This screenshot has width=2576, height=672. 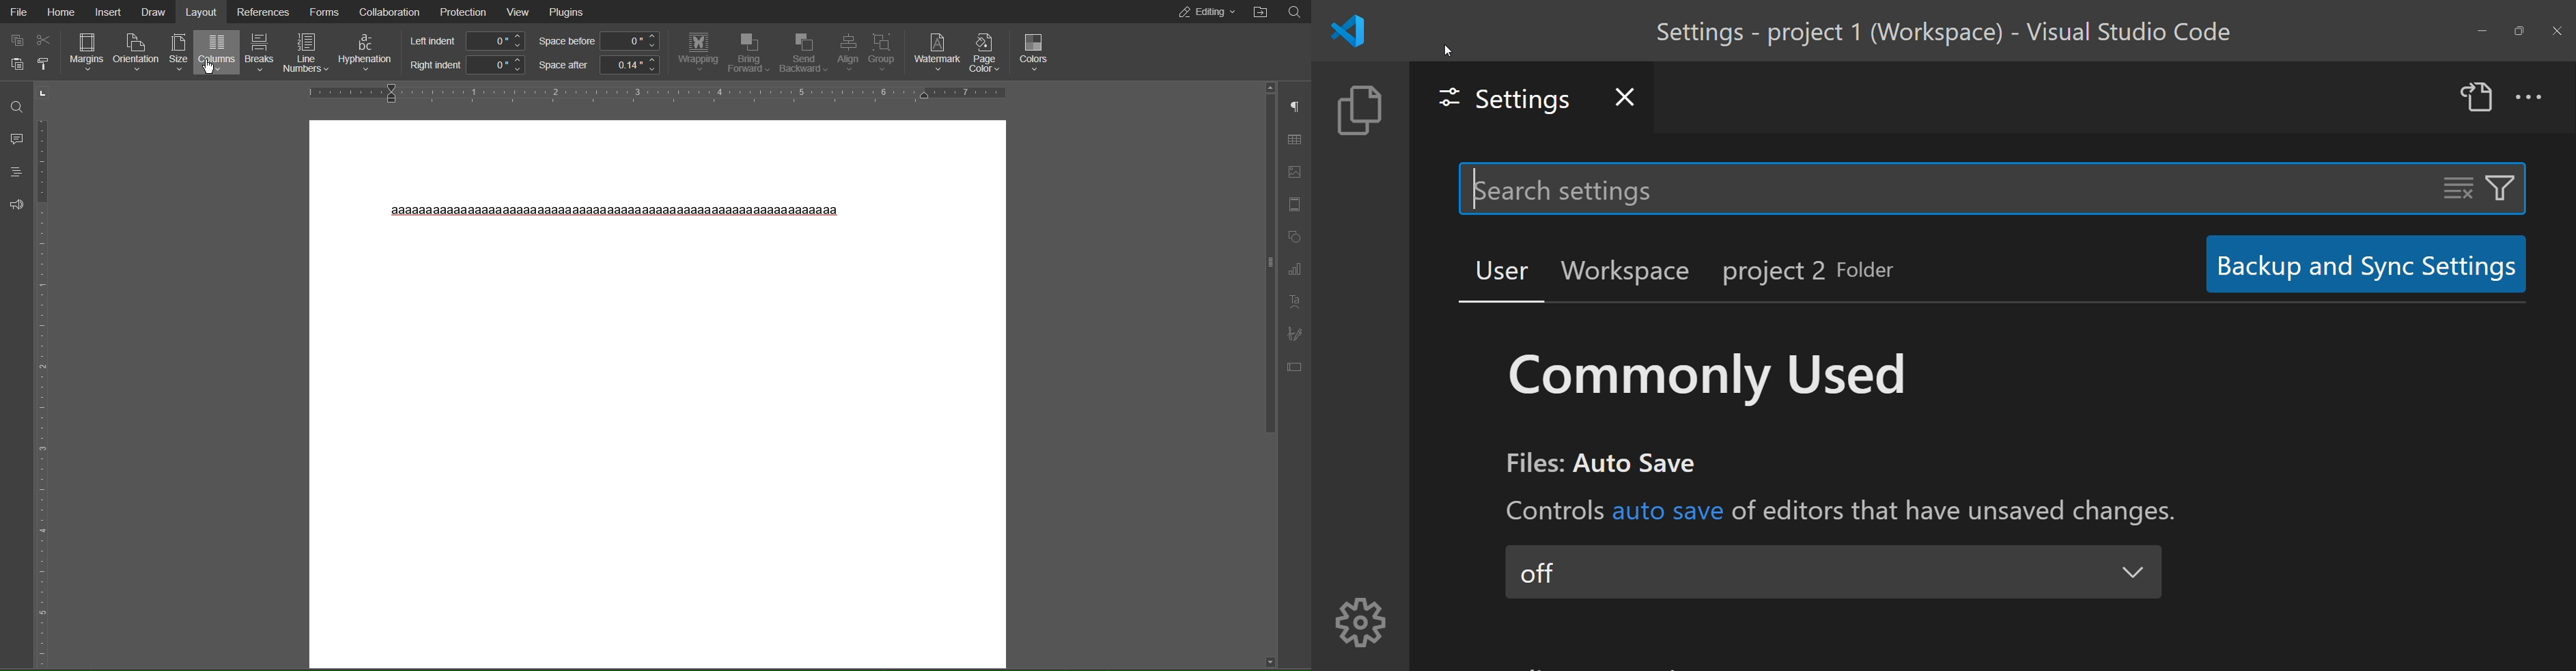 What do you see at coordinates (14, 204) in the screenshot?
I see `Feedback and Support` at bounding box center [14, 204].